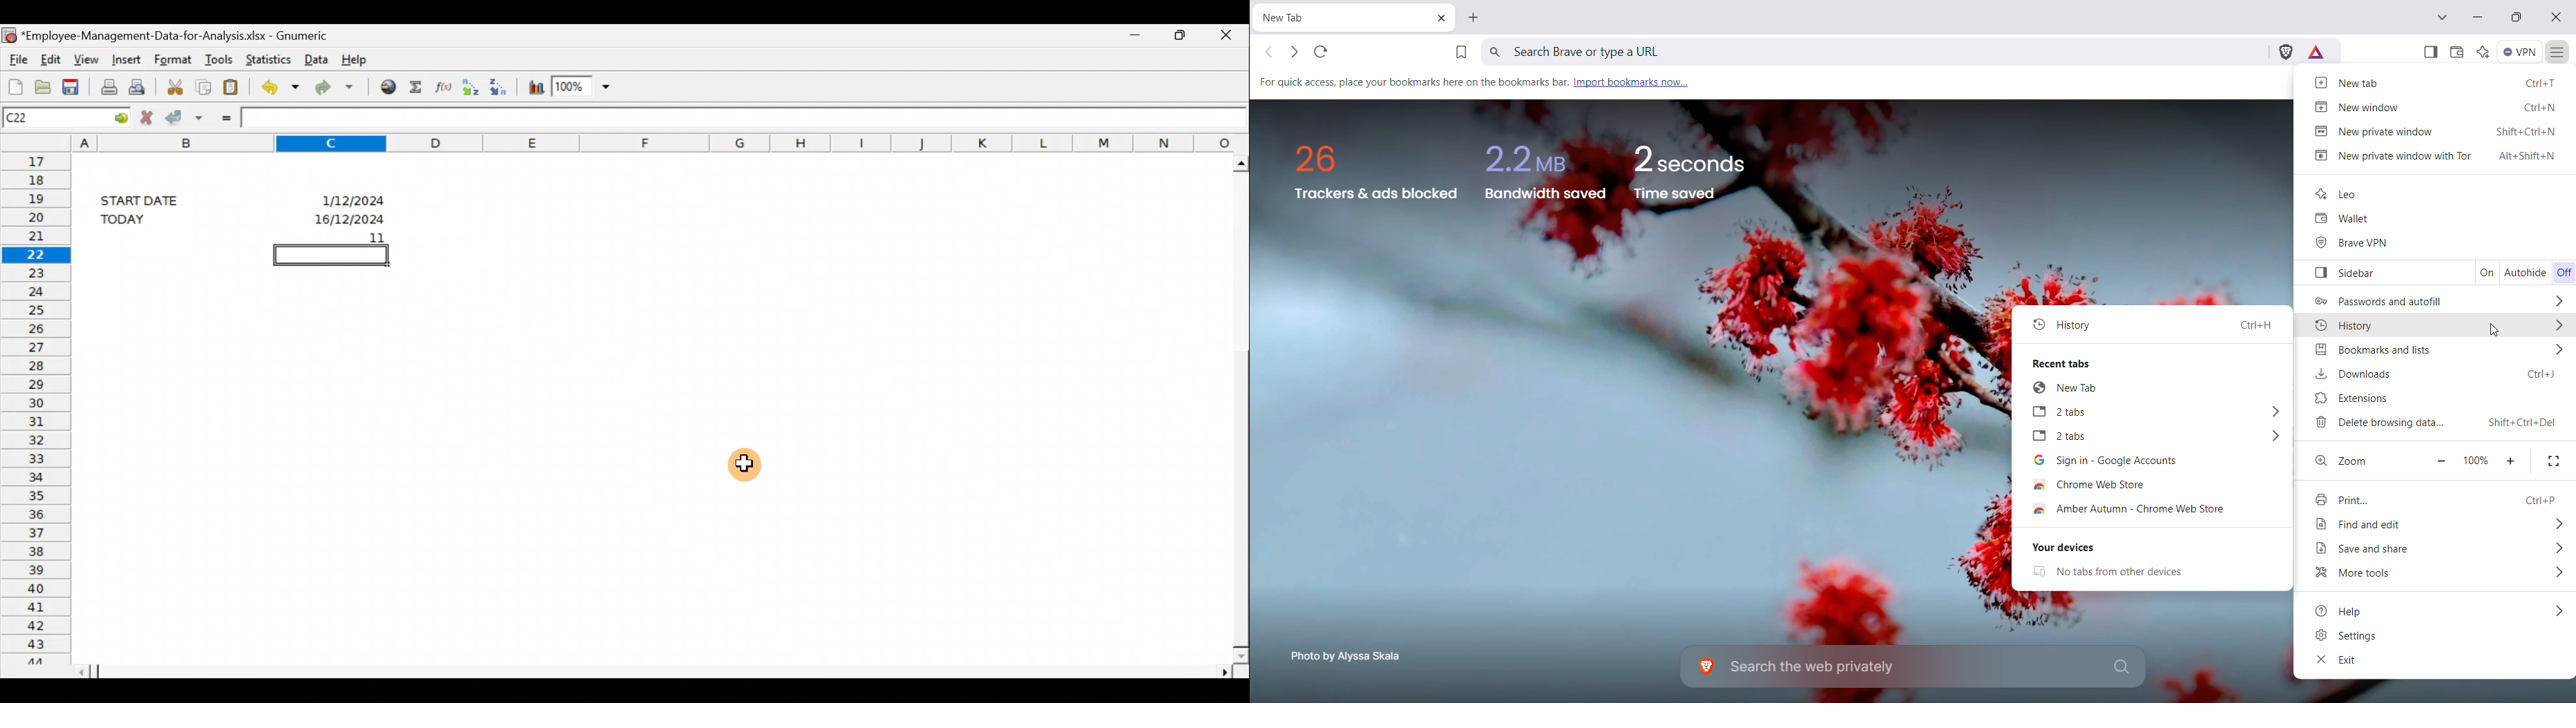  I want to click on Statistics, so click(266, 58).